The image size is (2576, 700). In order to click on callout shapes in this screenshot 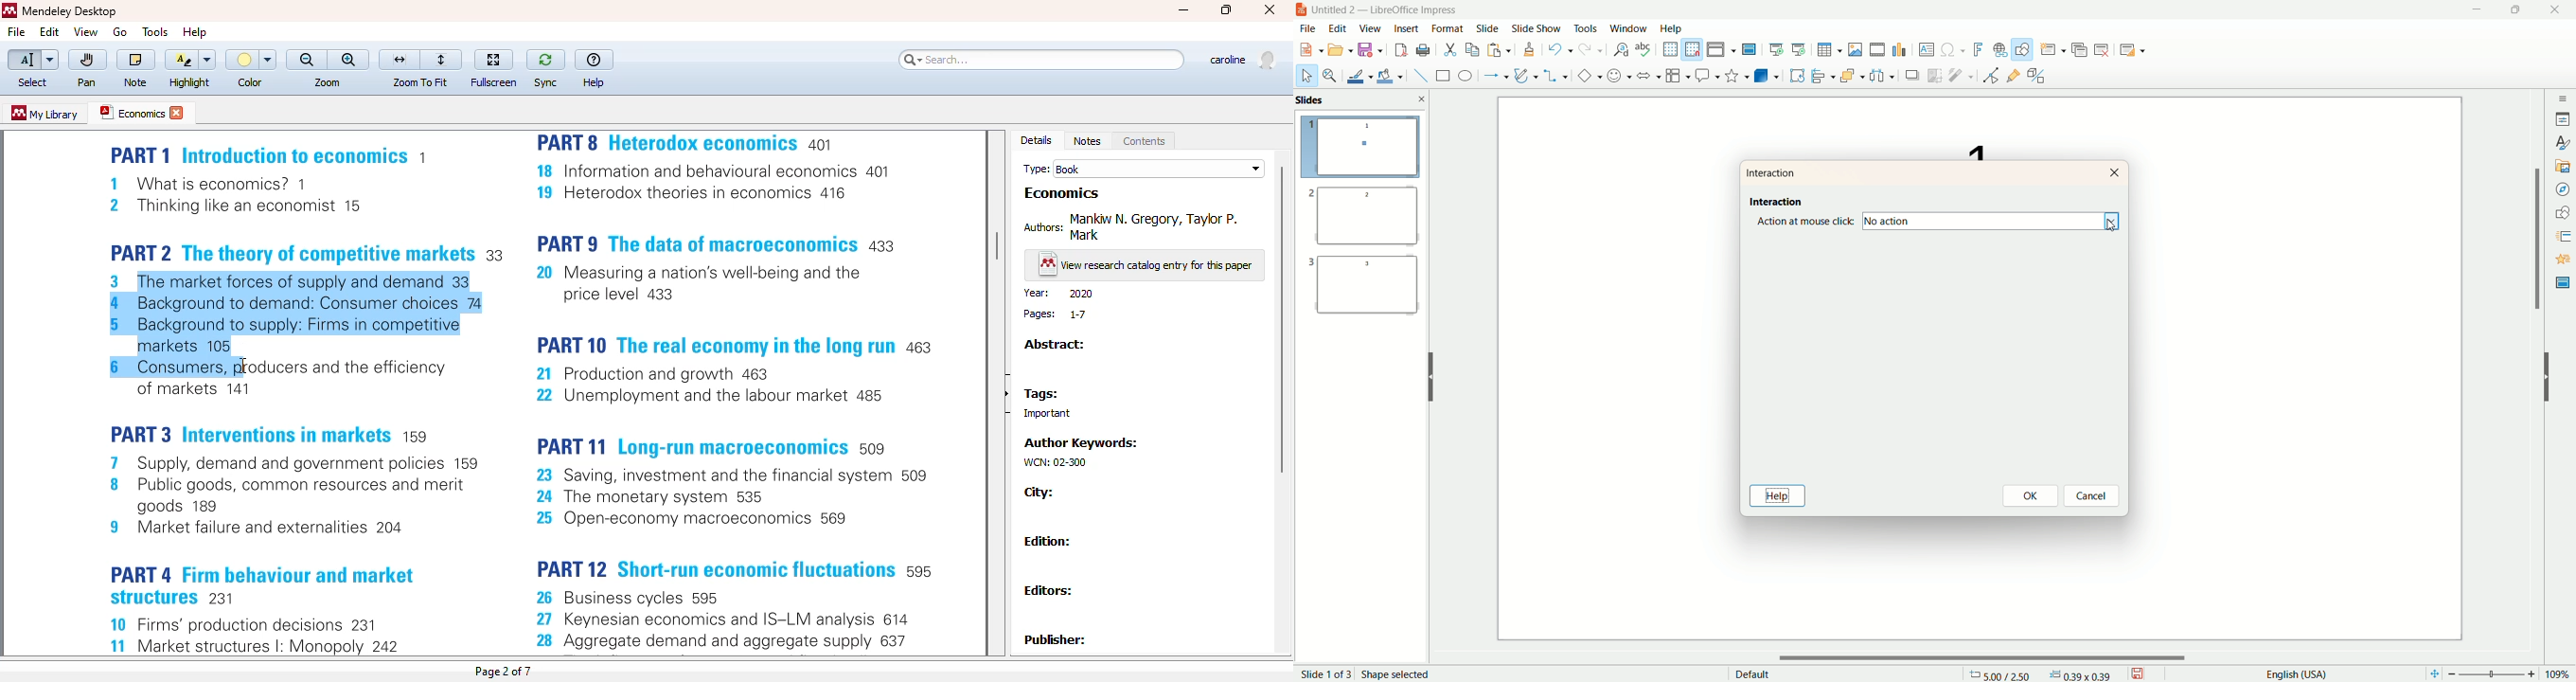, I will do `click(1706, 76)`.